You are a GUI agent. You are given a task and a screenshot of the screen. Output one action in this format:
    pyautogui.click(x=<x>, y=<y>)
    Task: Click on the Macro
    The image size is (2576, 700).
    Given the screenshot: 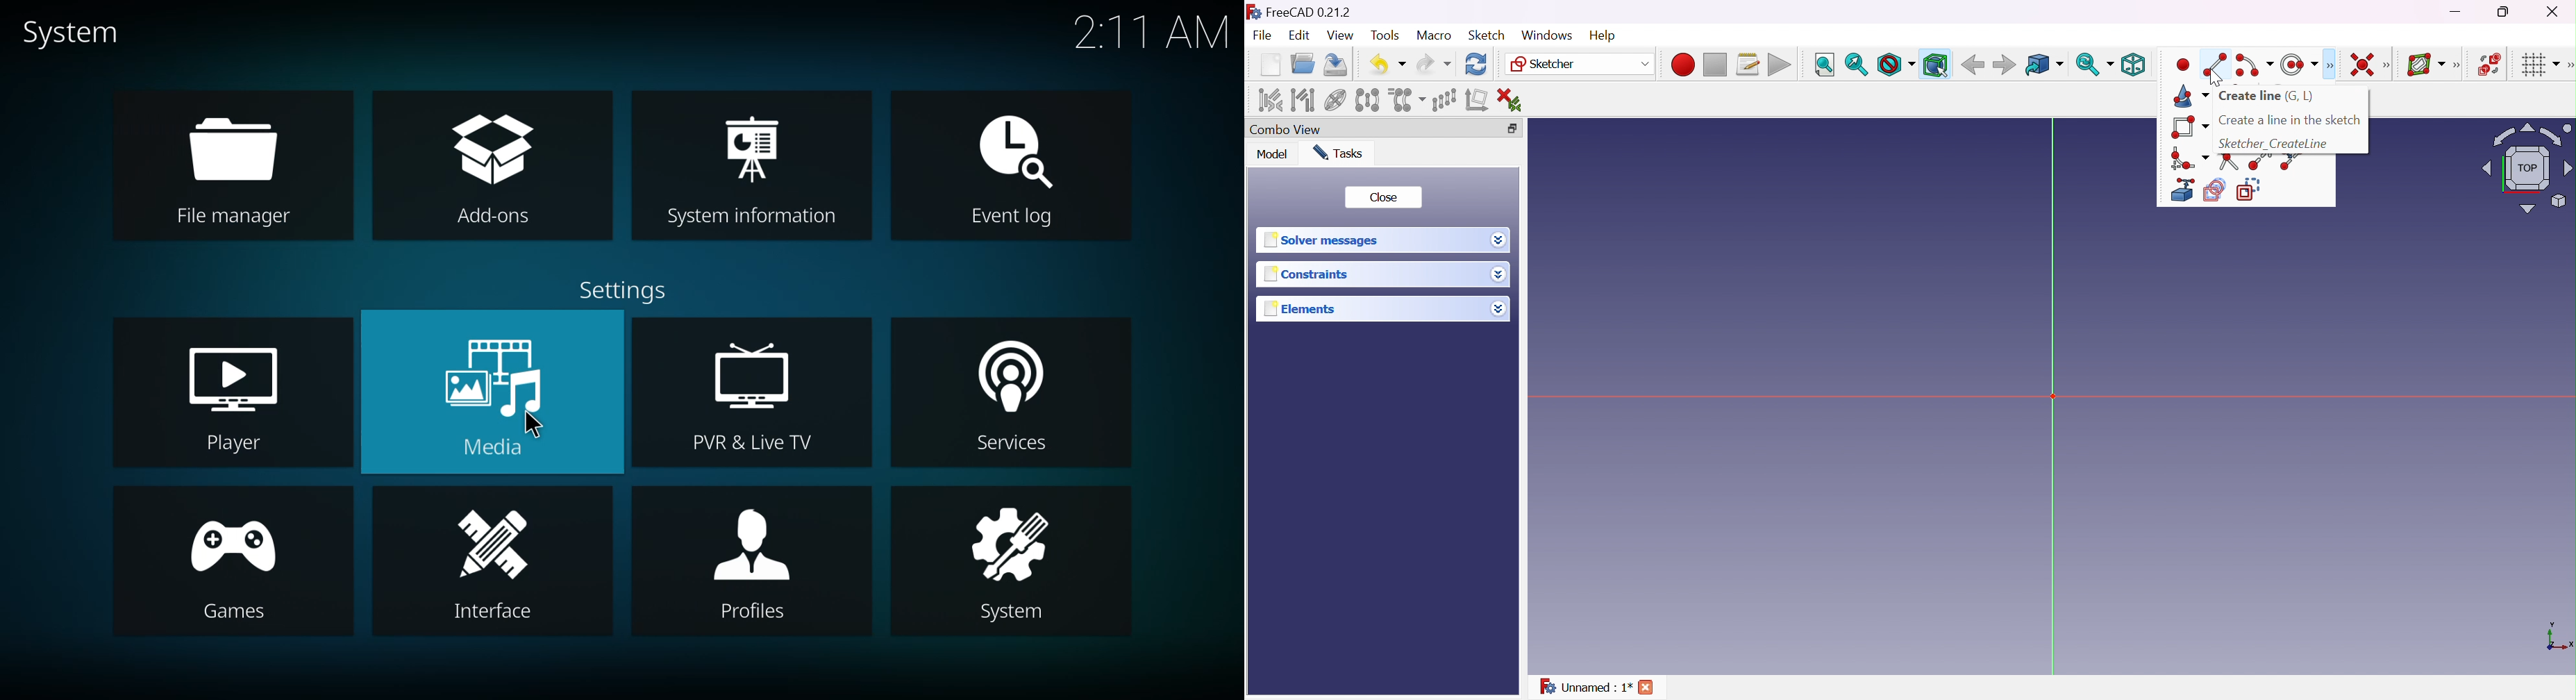 What is the action you would take?
    pyautogui.click(x=1433, y=35)
    